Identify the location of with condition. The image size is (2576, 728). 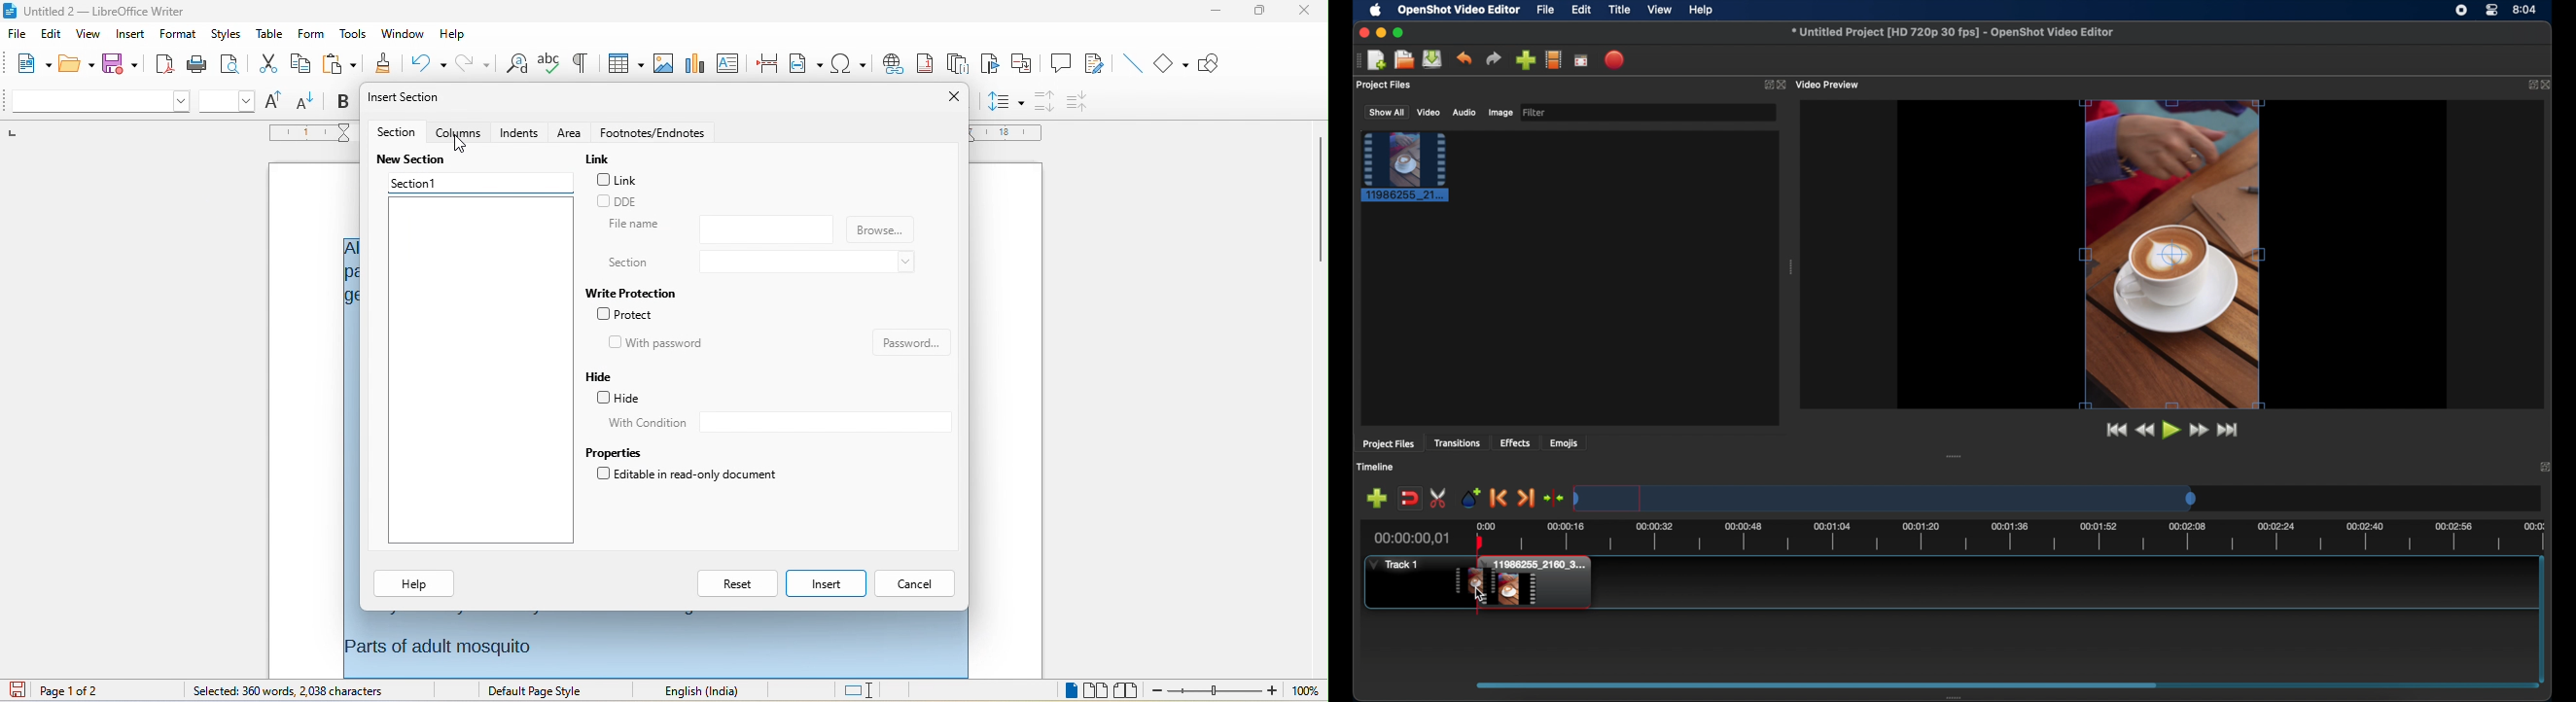
(646, 424).